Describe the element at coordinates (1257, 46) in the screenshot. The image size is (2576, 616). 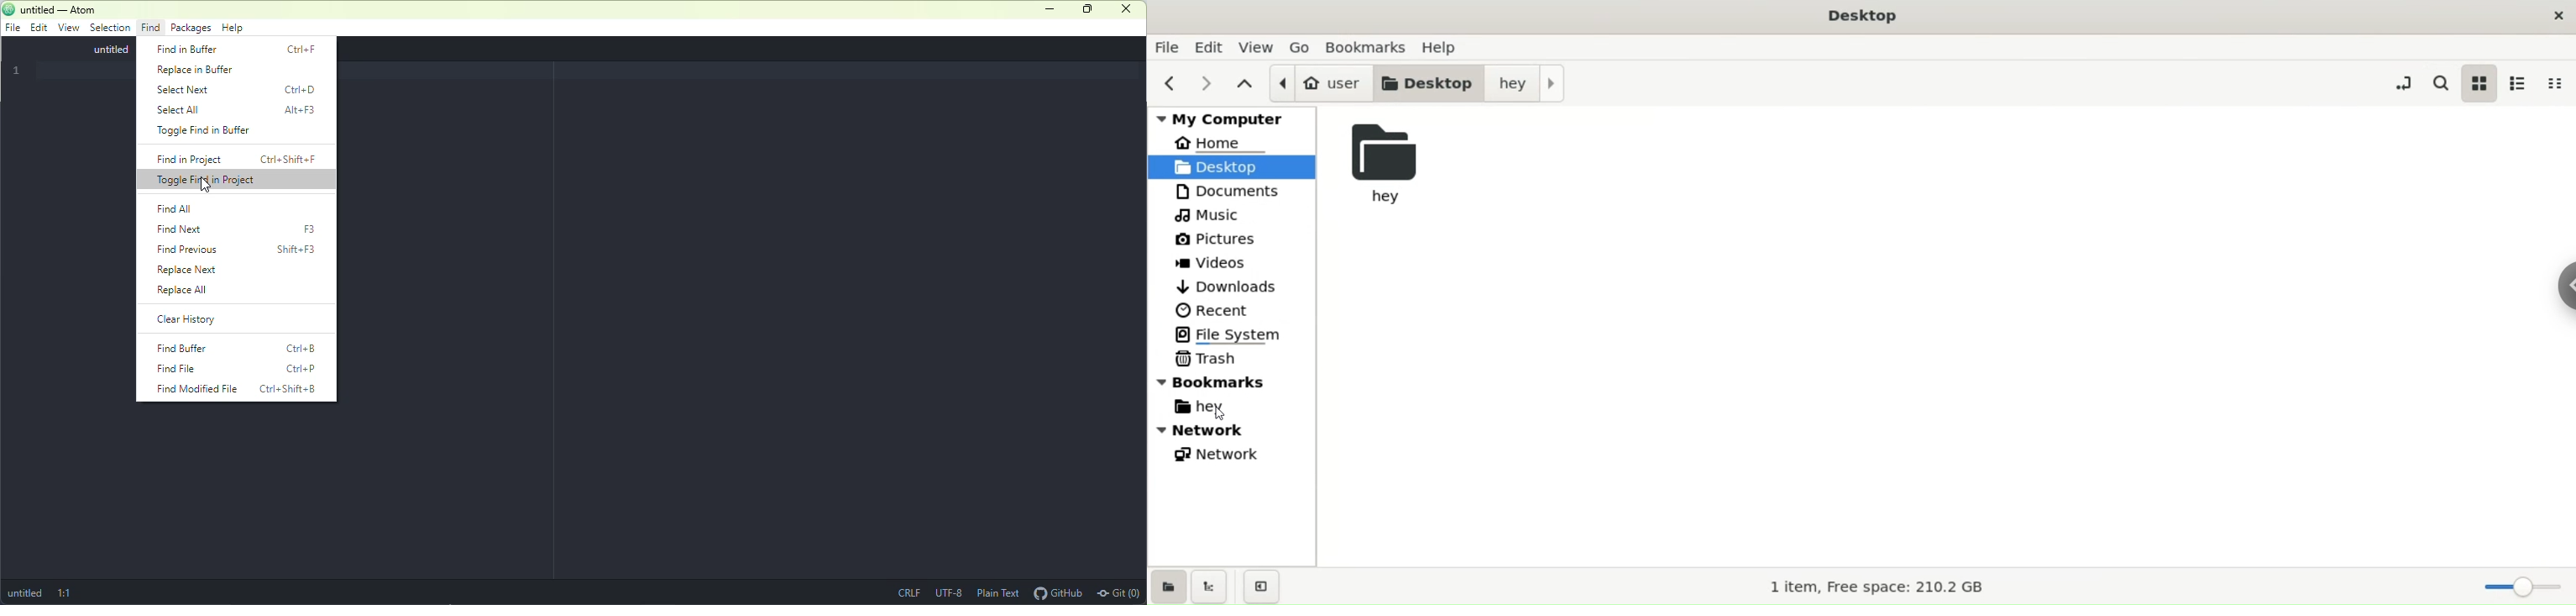
I see `view` at that location.